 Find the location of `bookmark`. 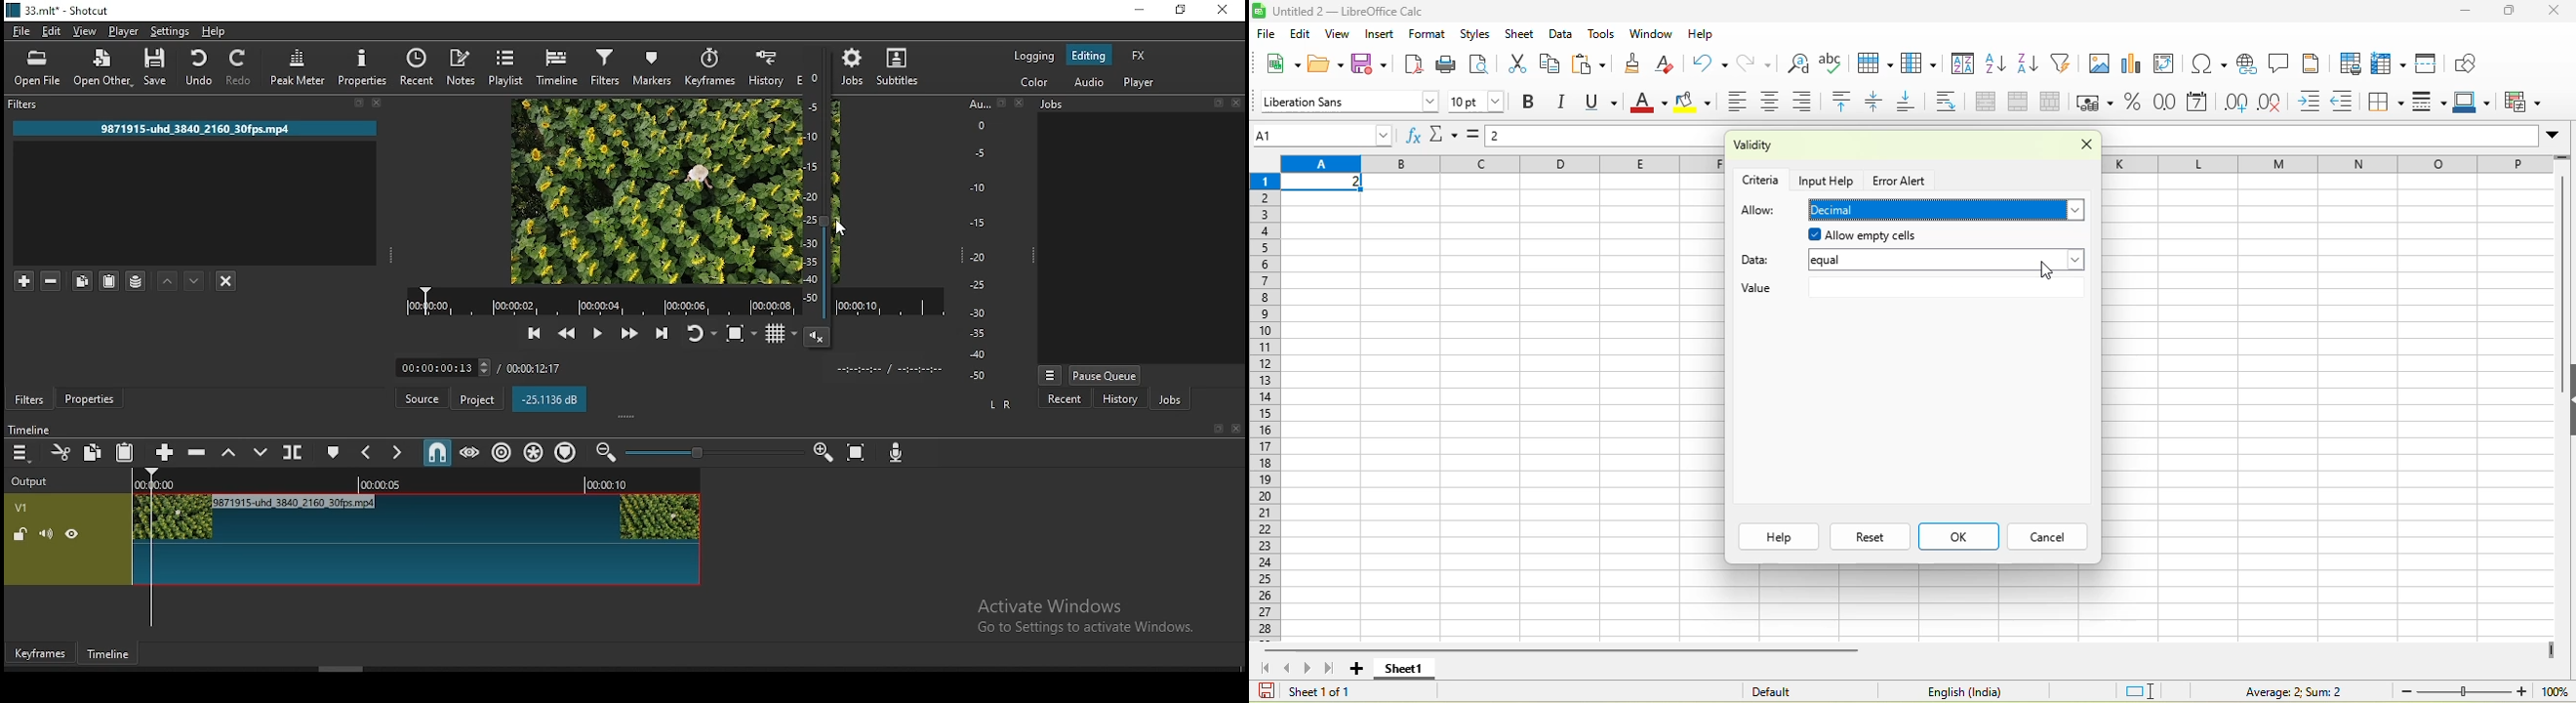

bookmark is located at coordinates (1002, 103).